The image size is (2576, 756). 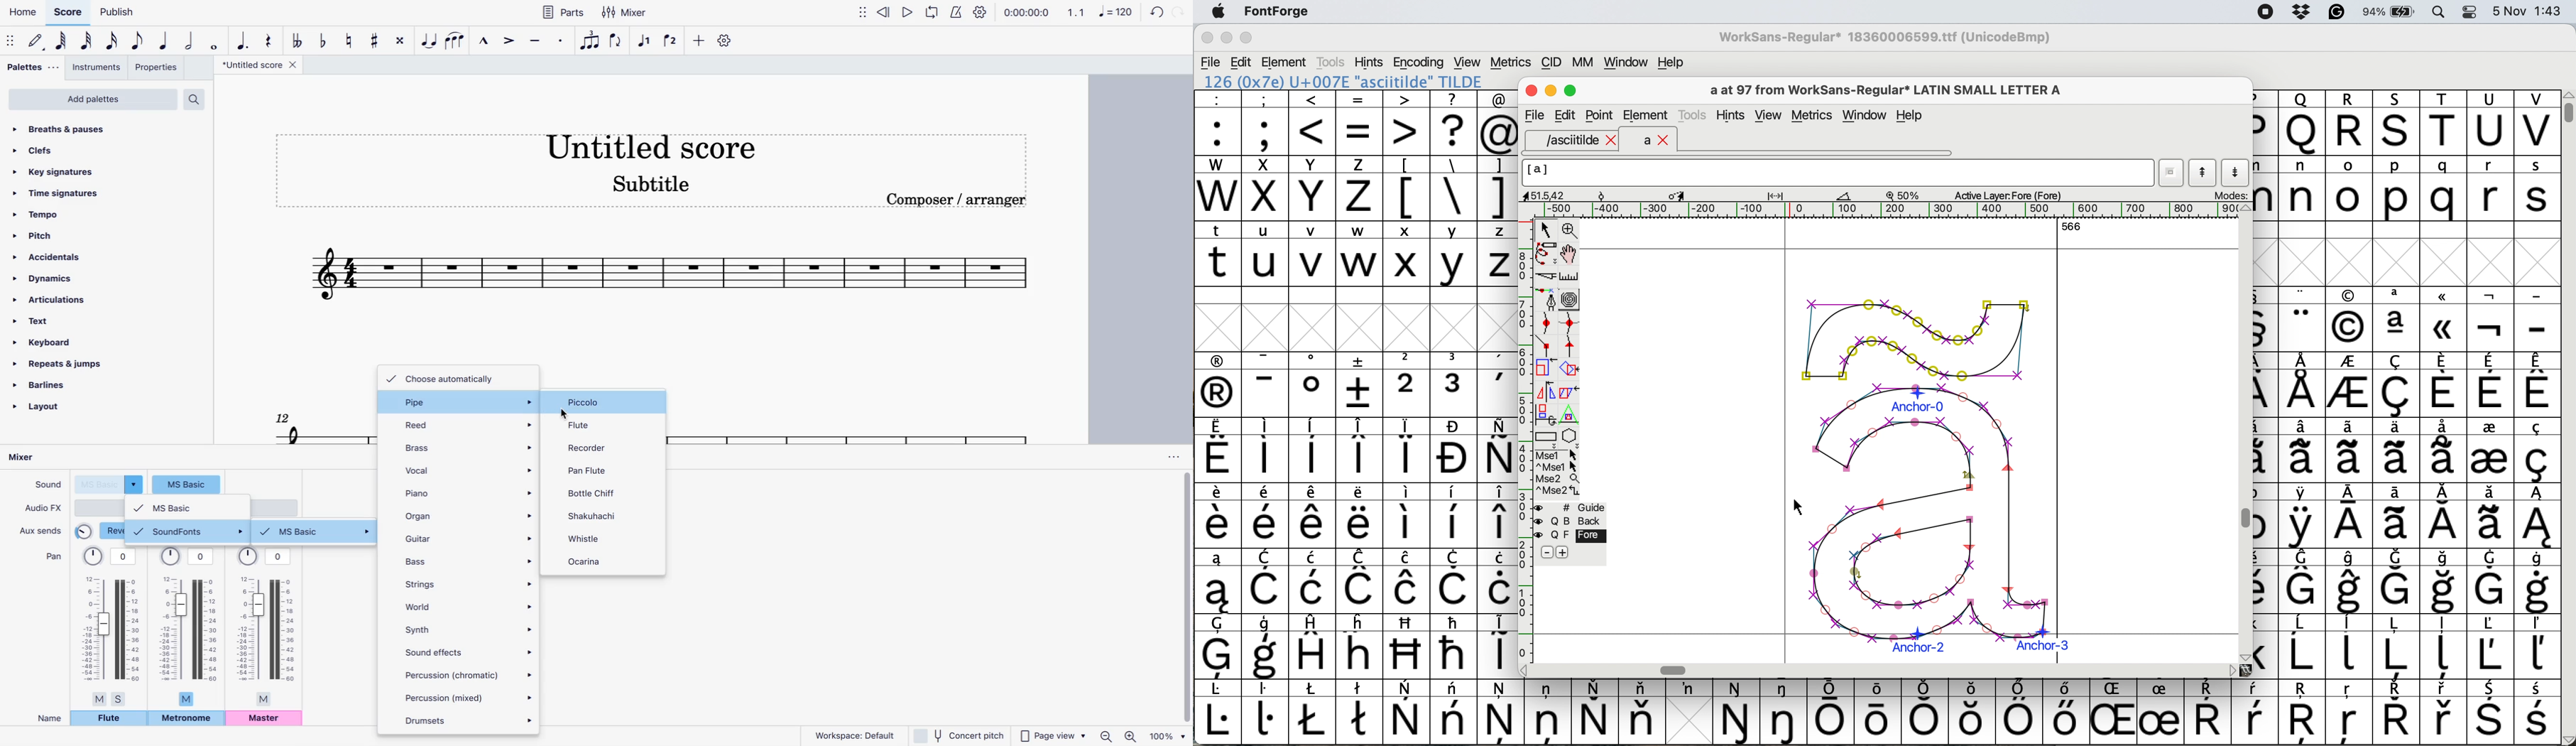 What do you see at coordinates (50, 279) in the screenshot?
I see `dynamics` at bounding box center [50, 279].